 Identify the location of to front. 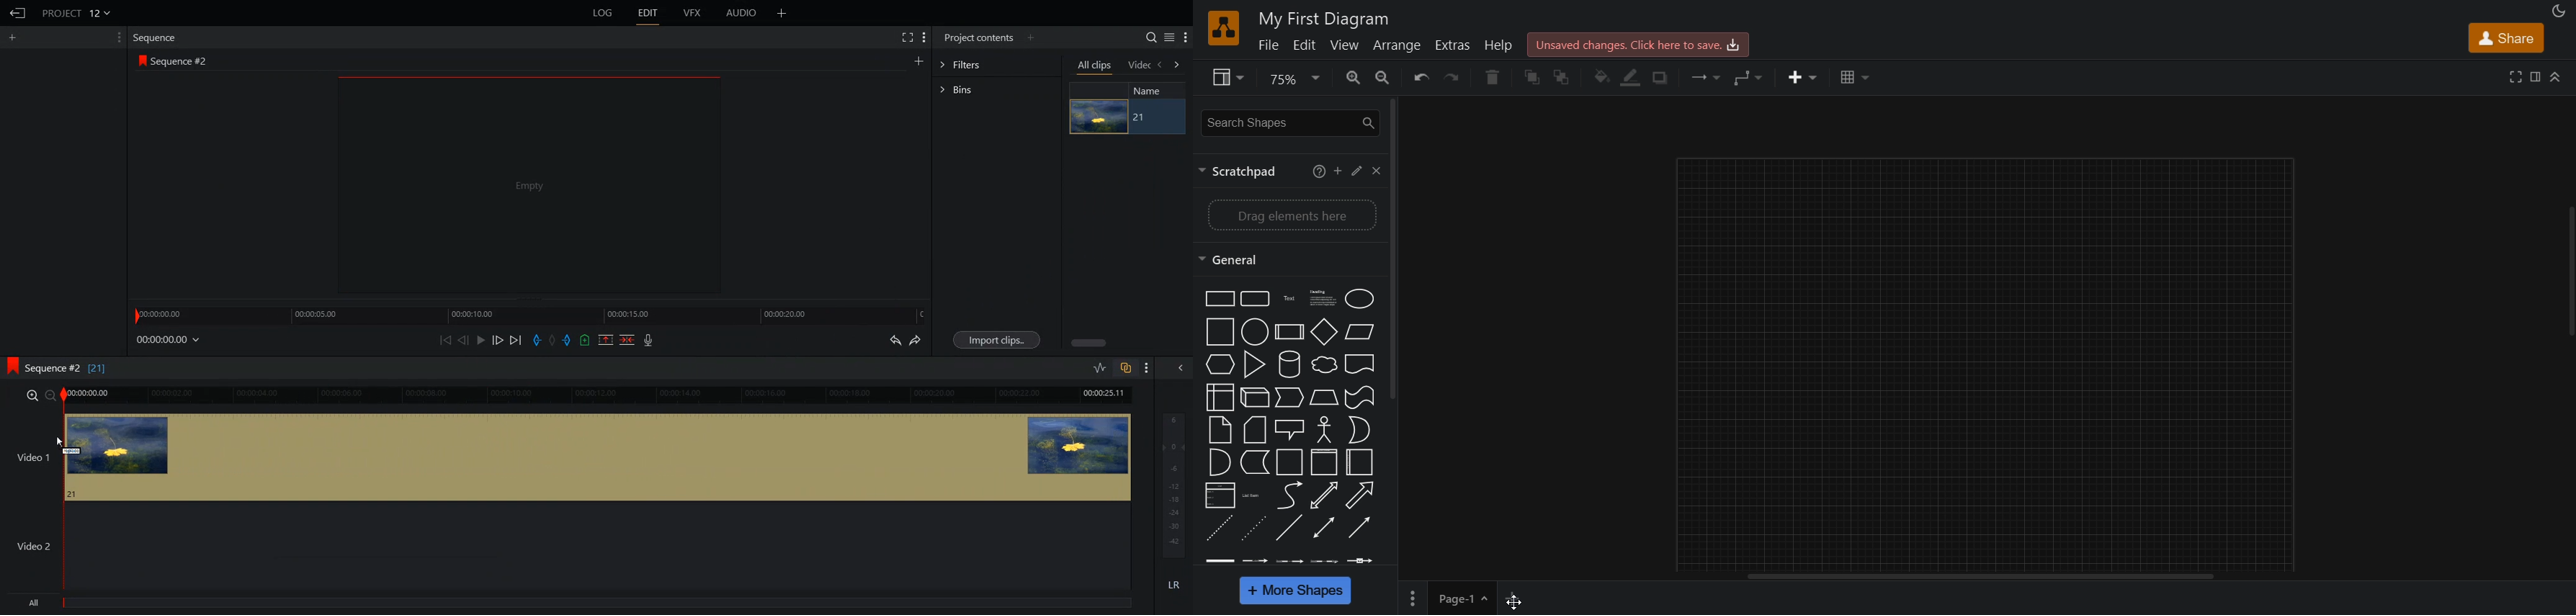
(1529, 77).